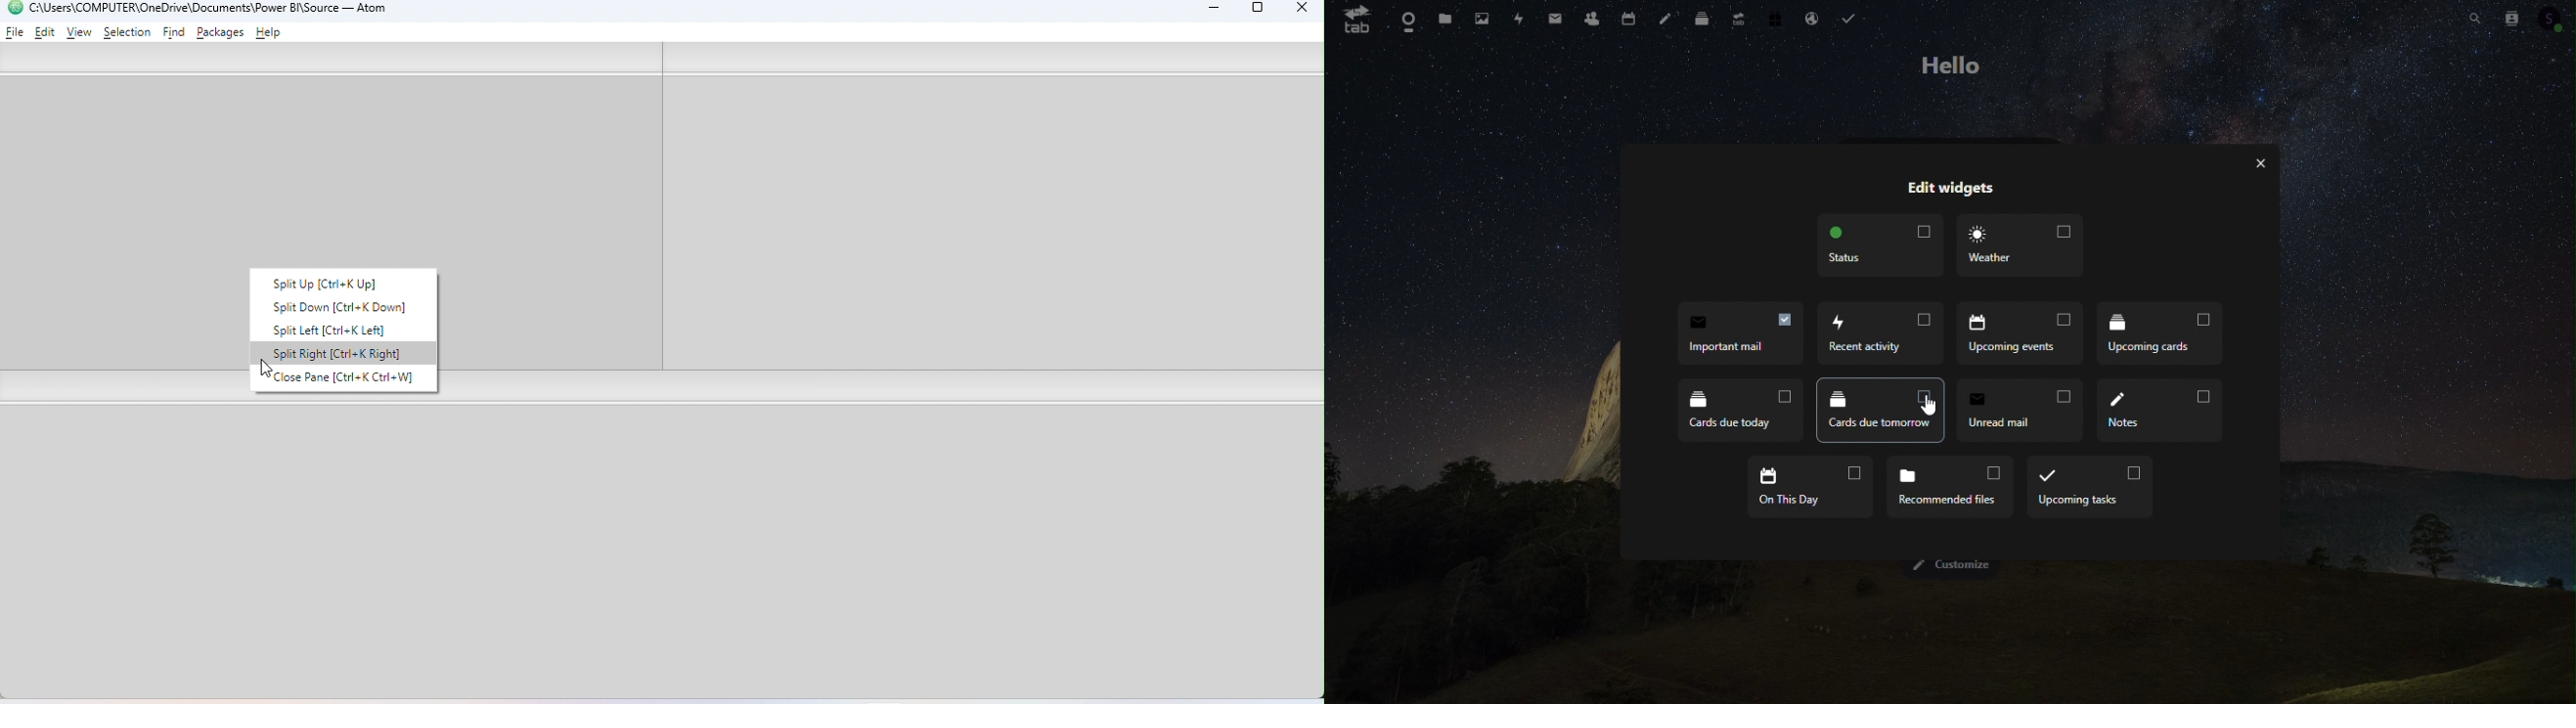 The height and width of the screenshot is (728, 2576). Describe the element at coordinates (223, 32) in the screenshot. I see `Packages` at that location.